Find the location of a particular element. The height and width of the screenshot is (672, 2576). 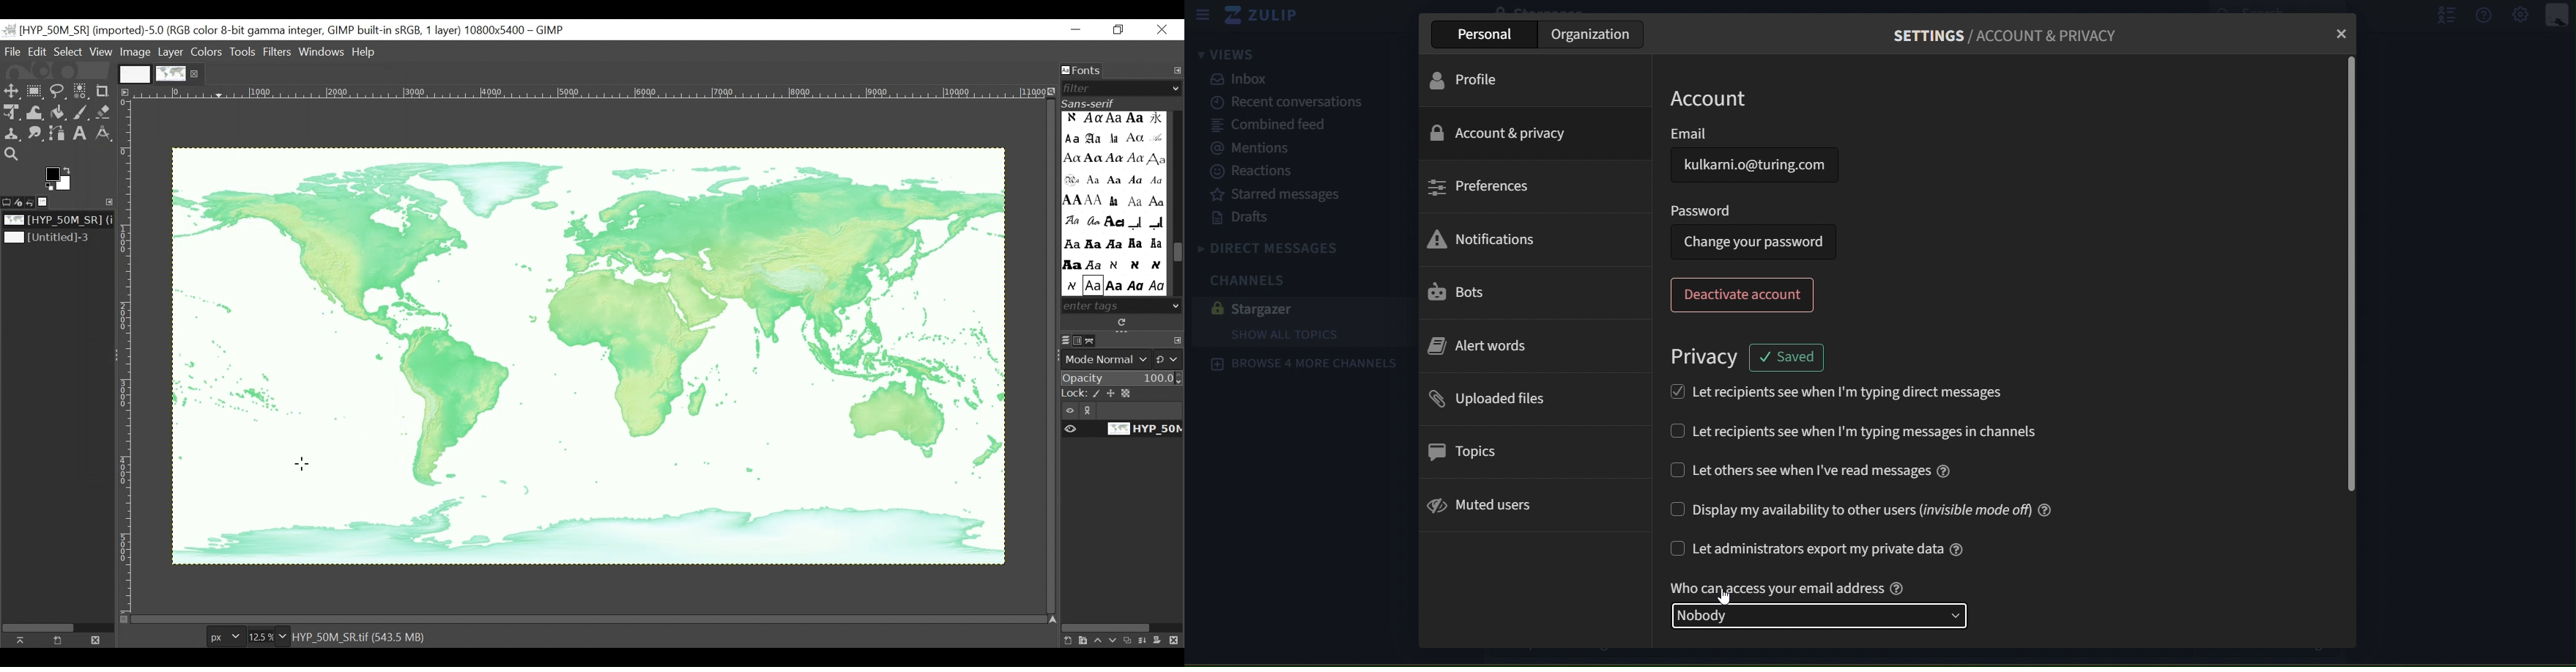

saved is located at coordinates (1792, 356).